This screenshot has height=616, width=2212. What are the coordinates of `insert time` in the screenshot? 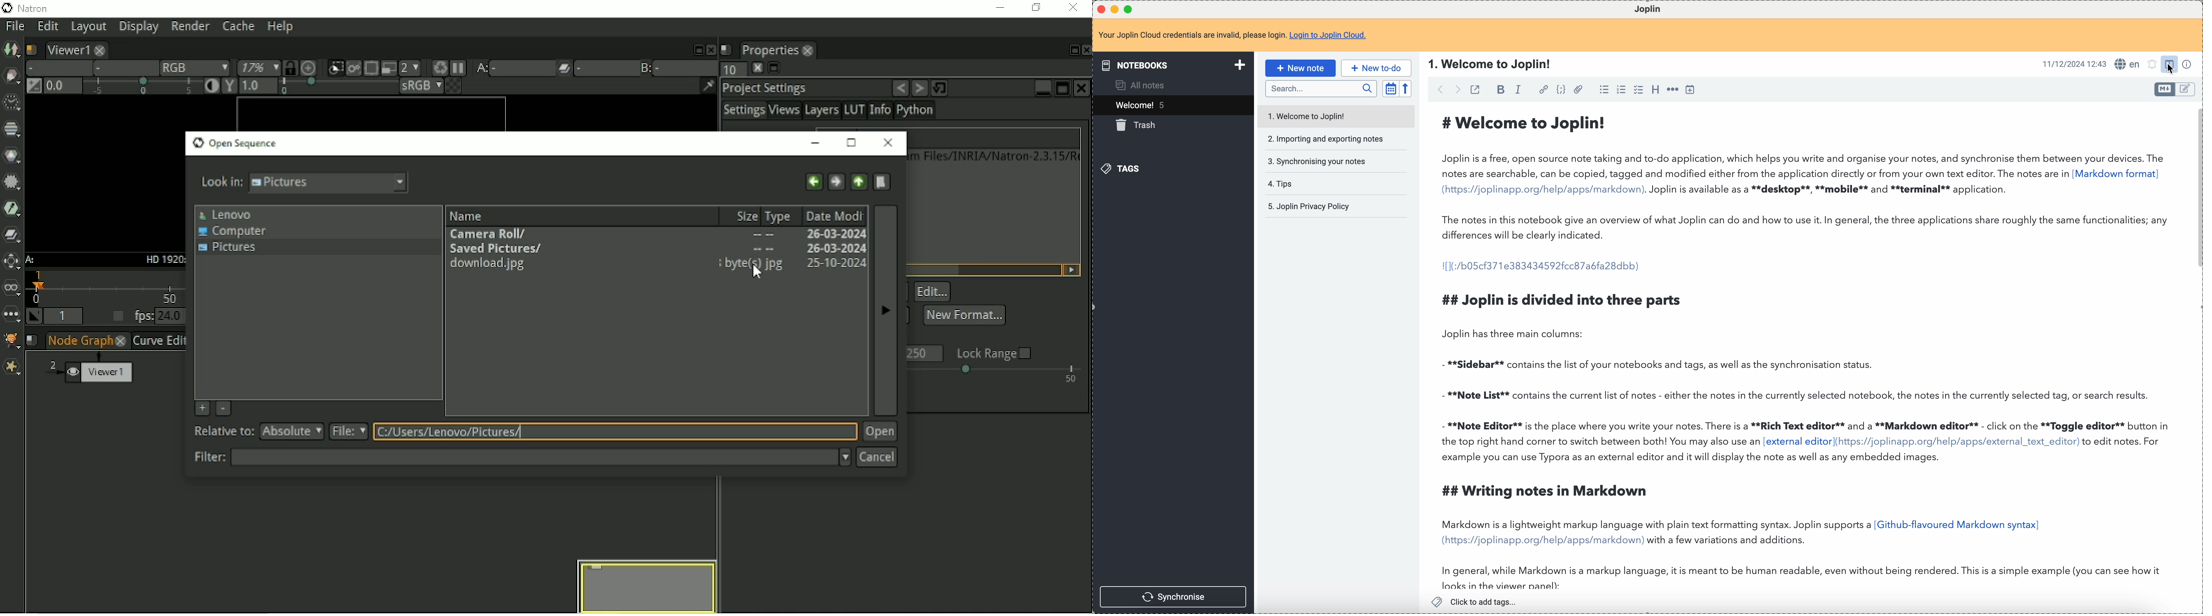 It's located at (1690, 89).